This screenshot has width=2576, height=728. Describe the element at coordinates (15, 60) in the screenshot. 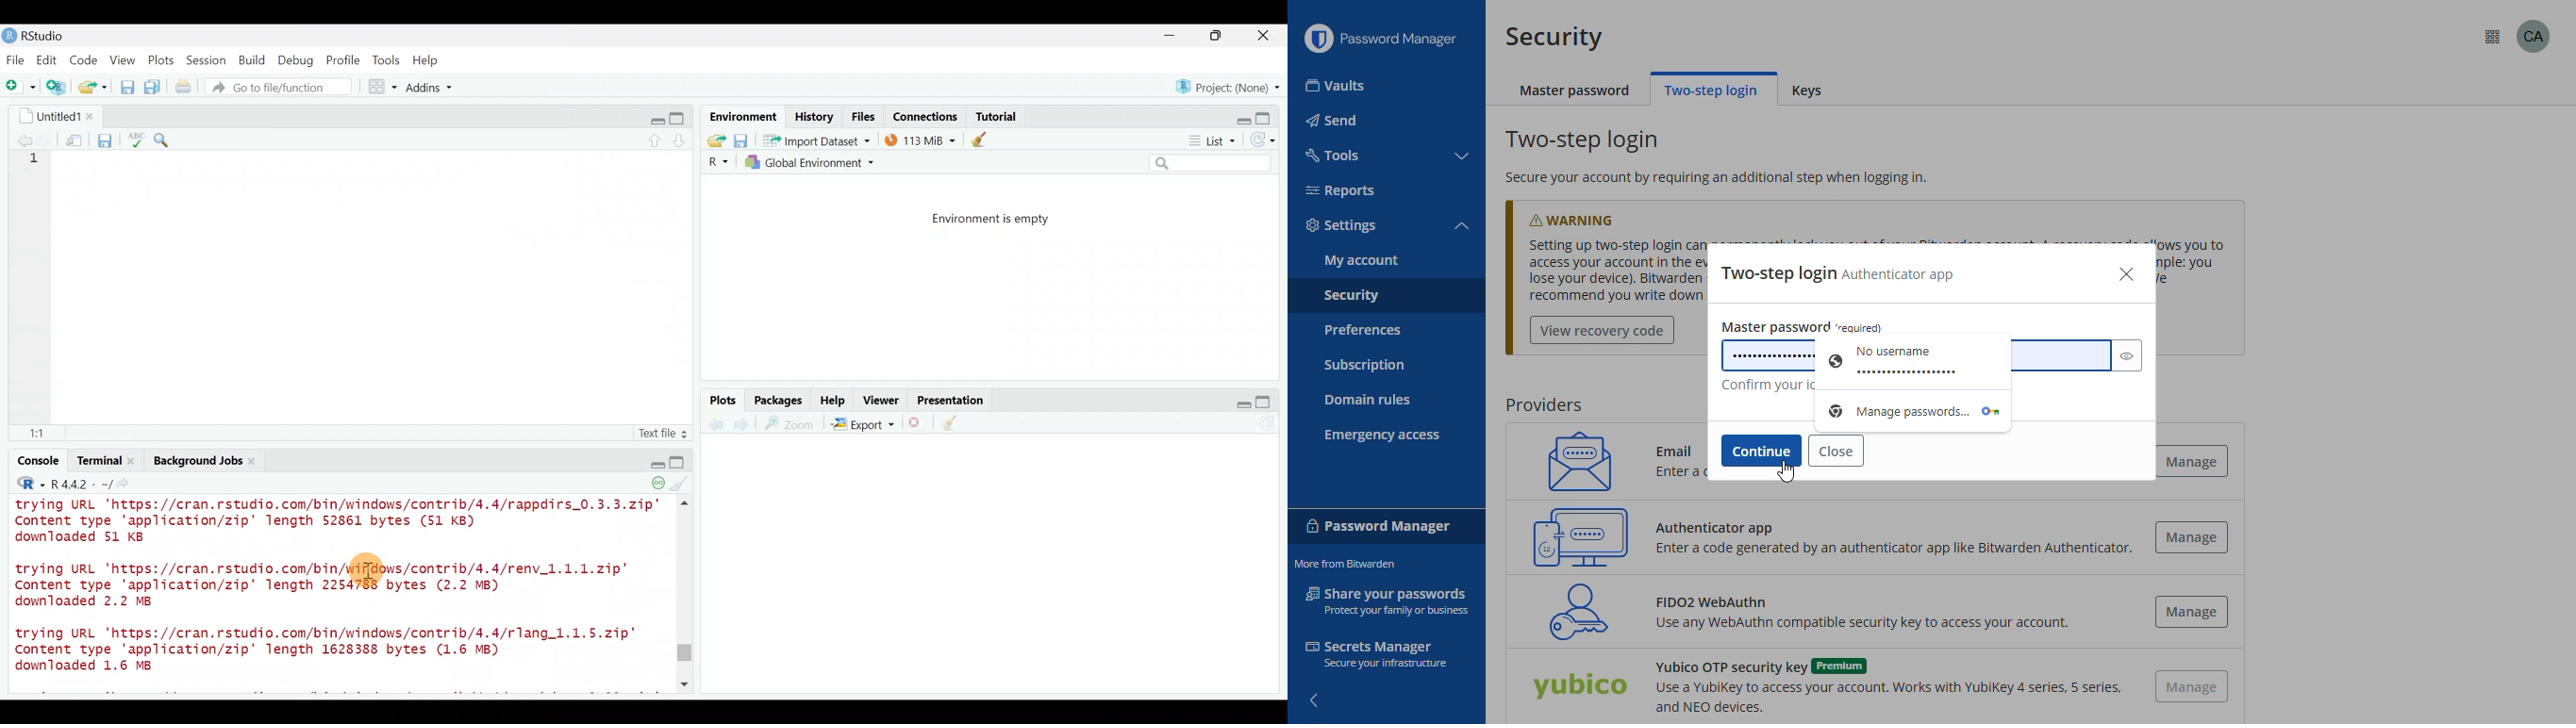

I see `File` at that location.